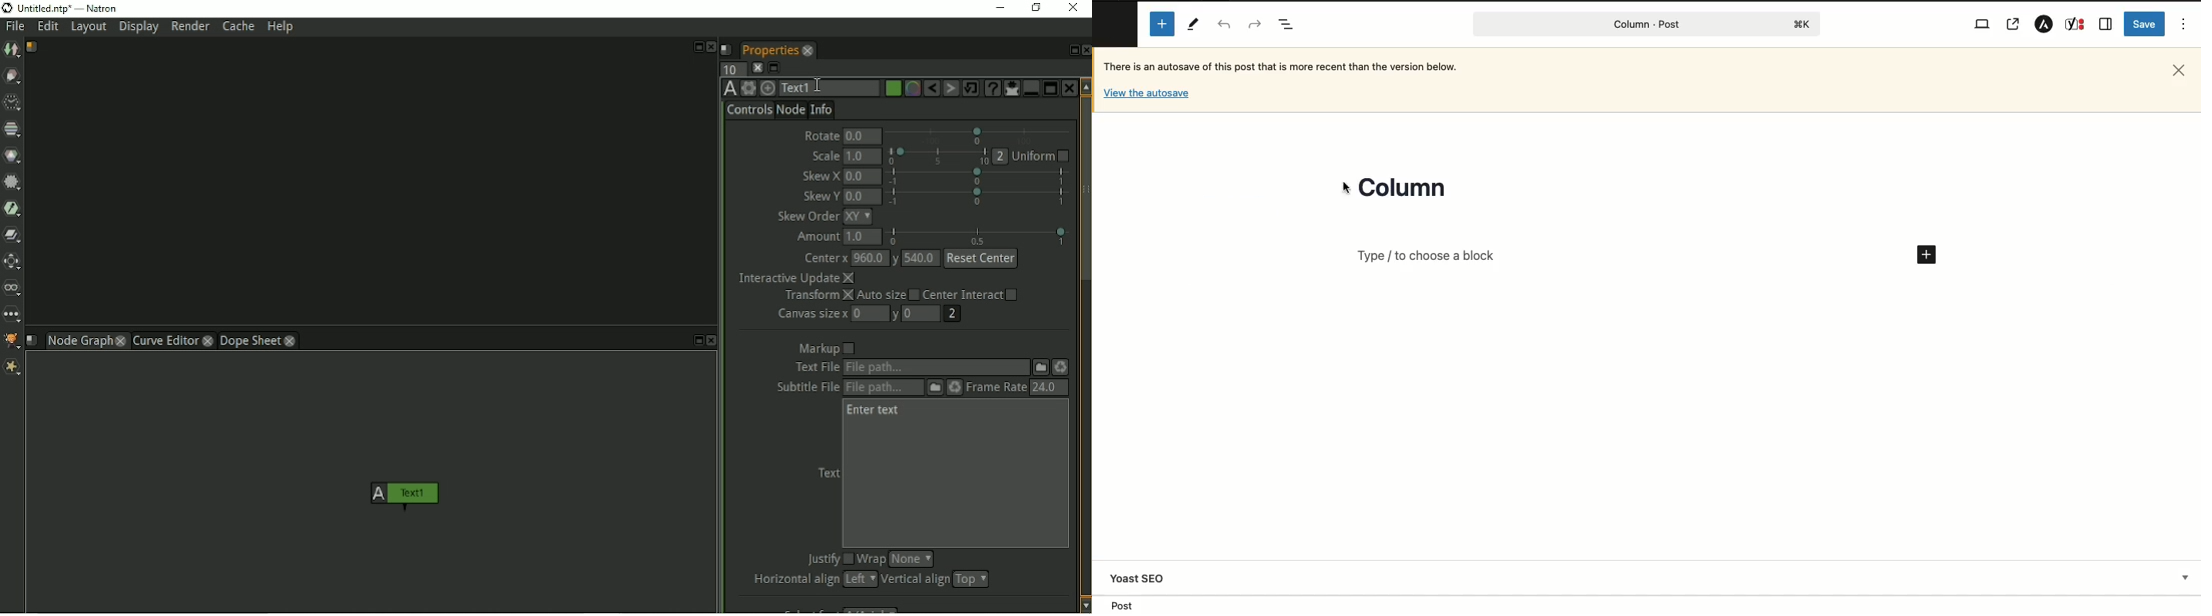  What do you see at coordinates (1146, 94) in the screenshot?
I see `` at bounding box center [1146, 94].